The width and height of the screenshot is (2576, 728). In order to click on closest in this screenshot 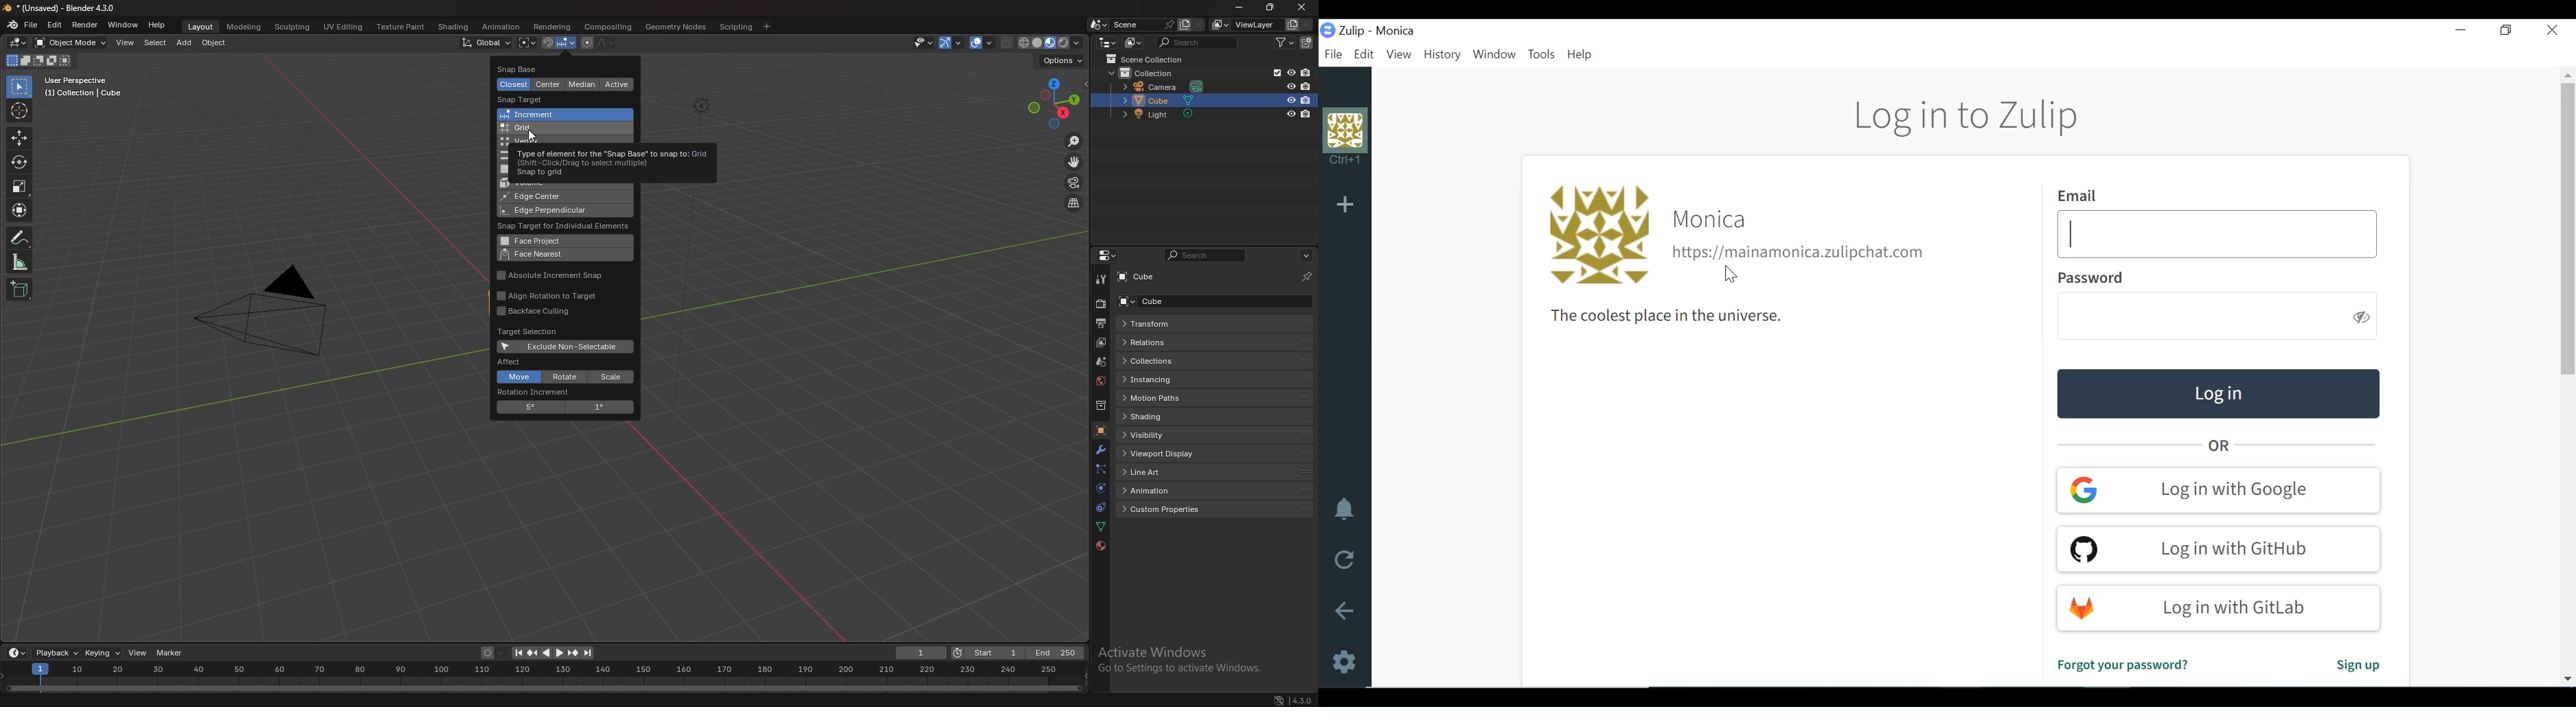, I will do `click(515, 84)`.